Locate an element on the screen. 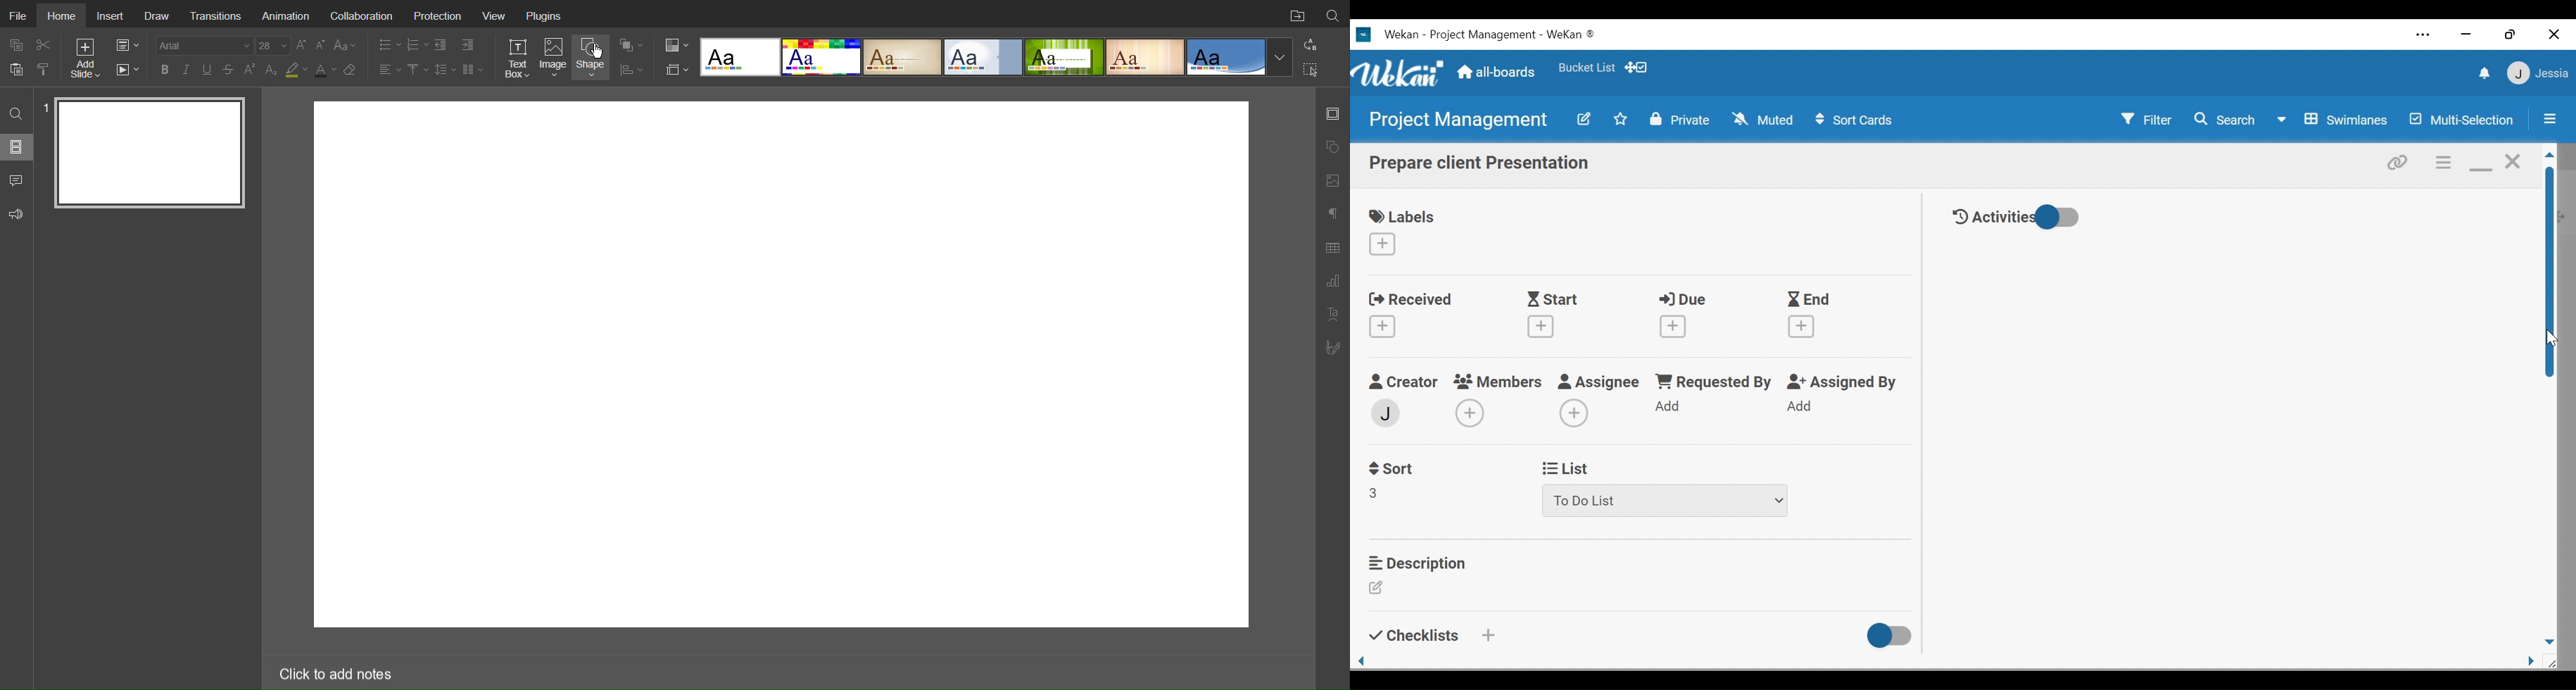 This screenshot has height=700, width=2576. Private is located at coordinates (1679, 120).